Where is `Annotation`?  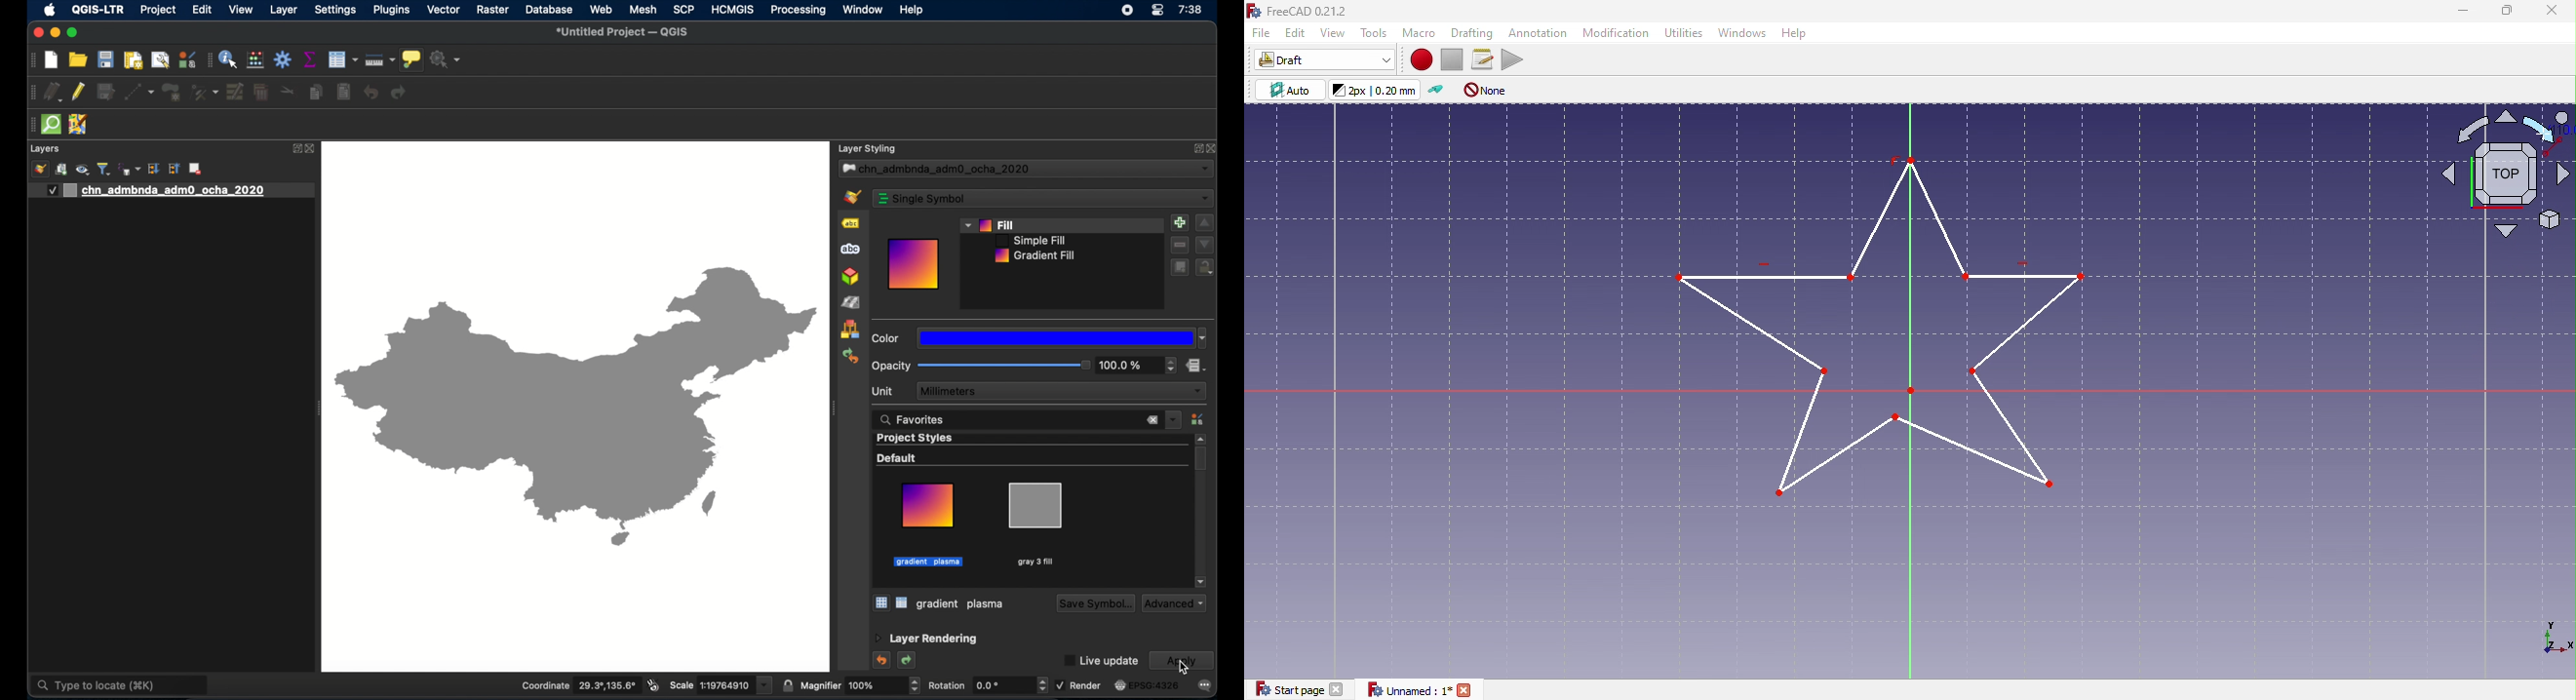
Annotation is located at coordinates (1537, 35).